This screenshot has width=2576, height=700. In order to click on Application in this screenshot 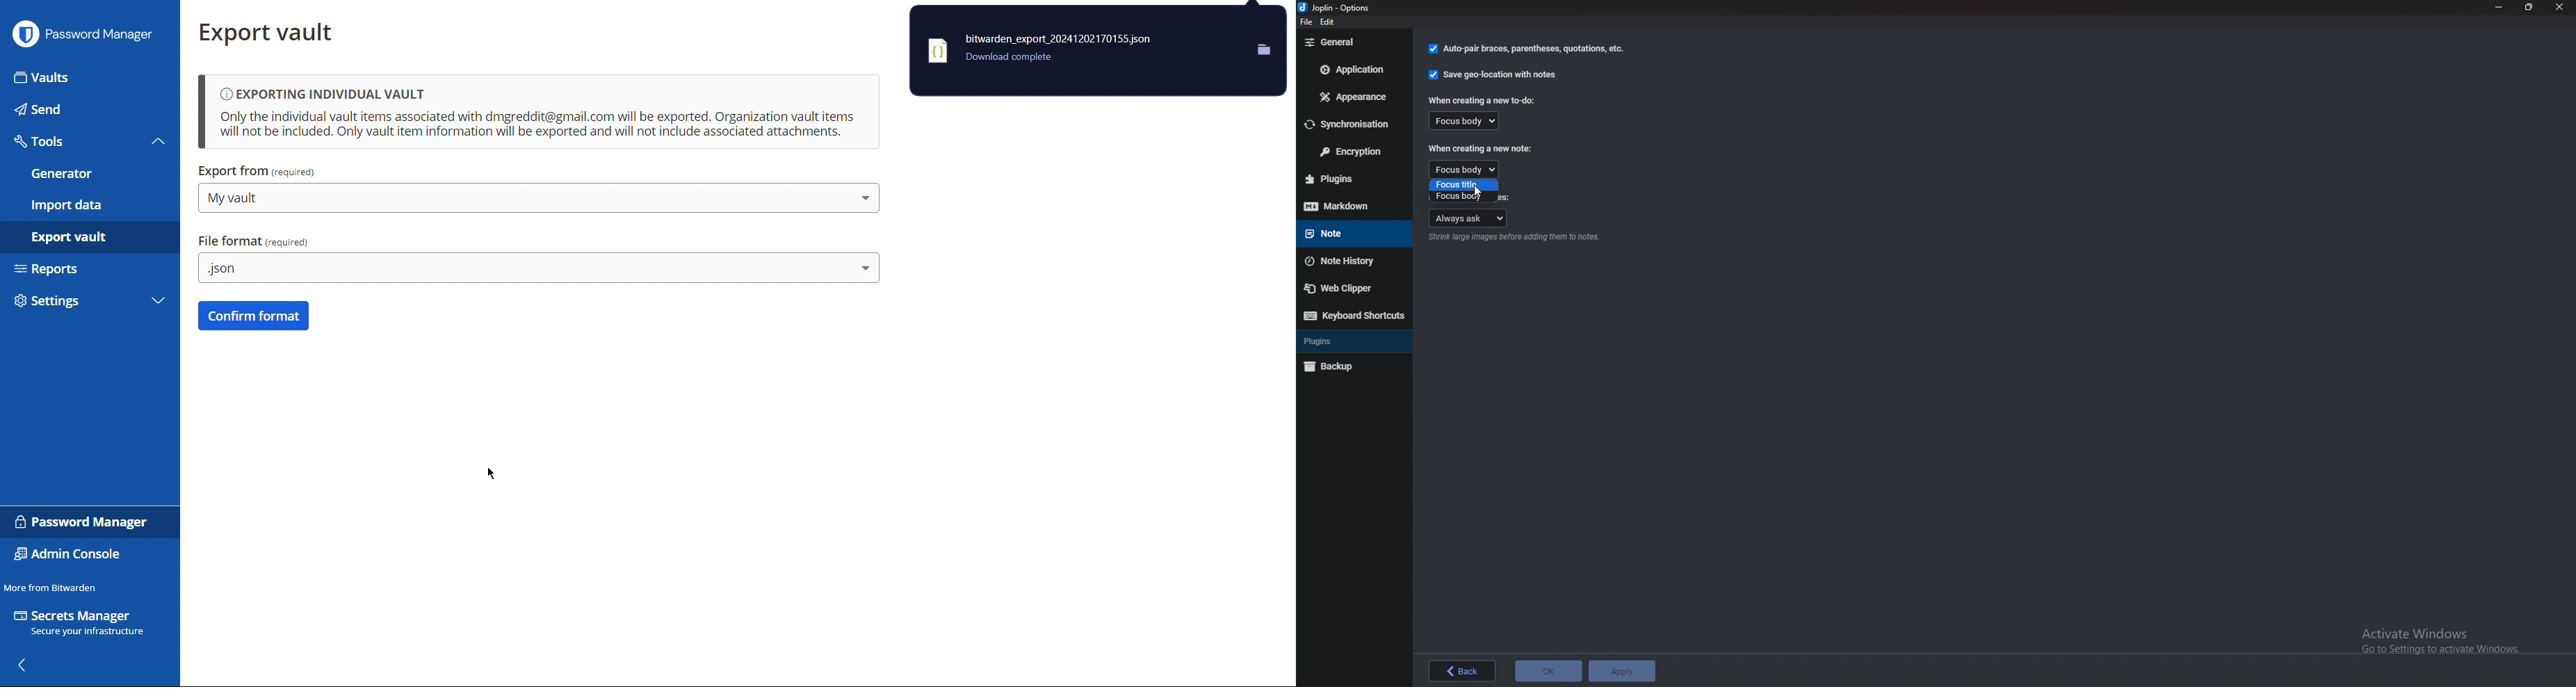, I will do `click(1350, 69)`.